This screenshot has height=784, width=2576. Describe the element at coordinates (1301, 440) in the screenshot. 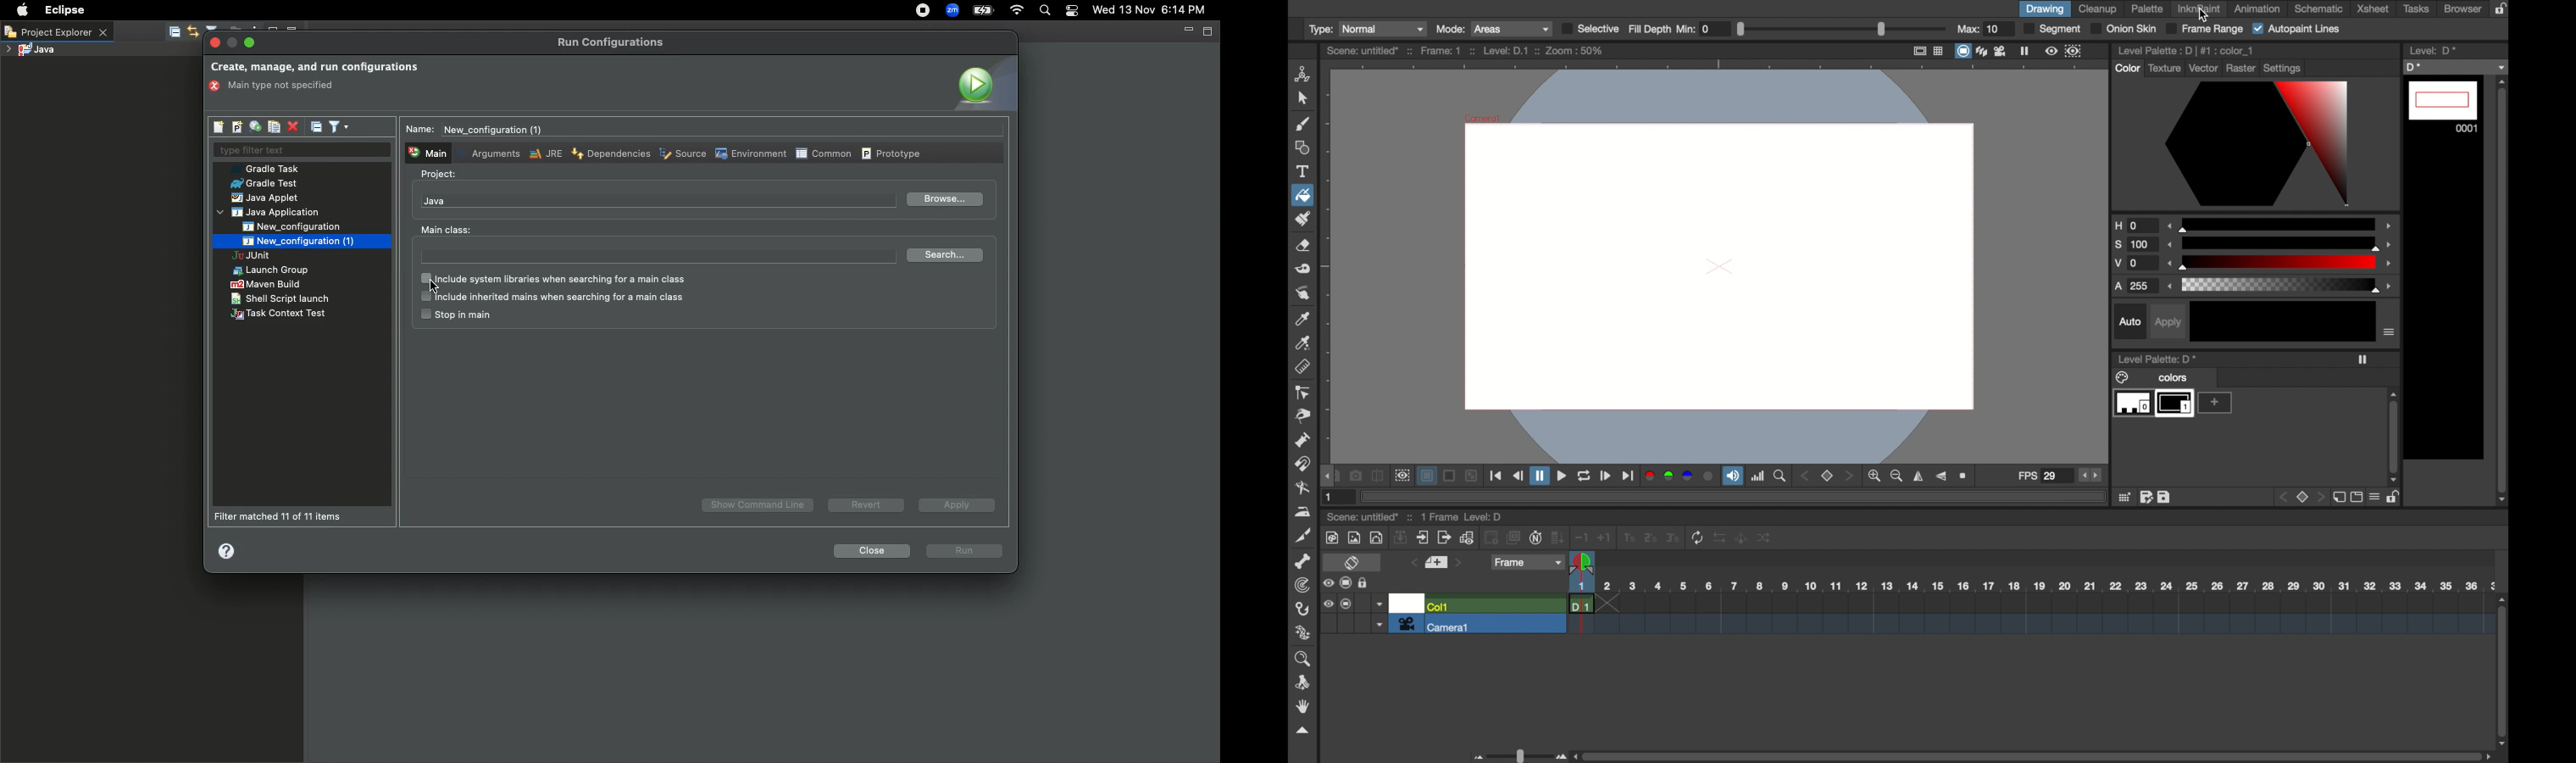

I see `pump tool` at that location.